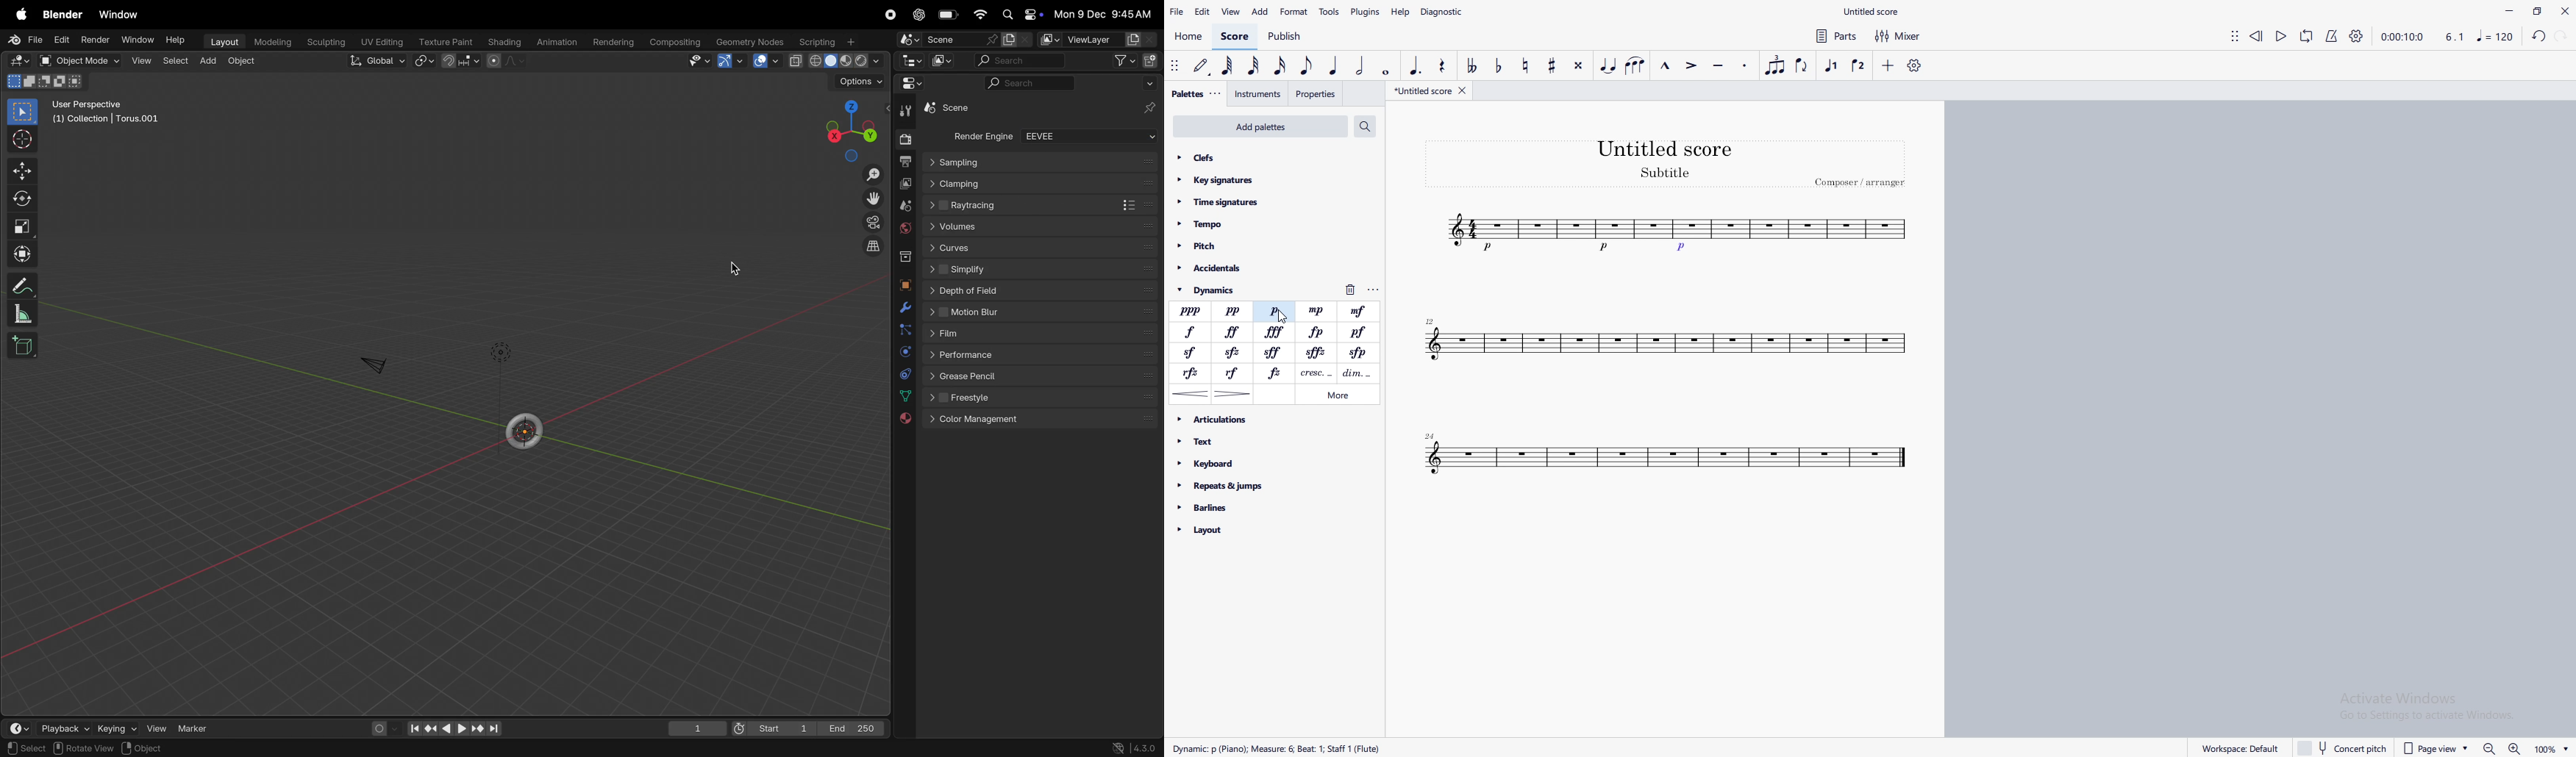  I want to click on , so click(954, 161).